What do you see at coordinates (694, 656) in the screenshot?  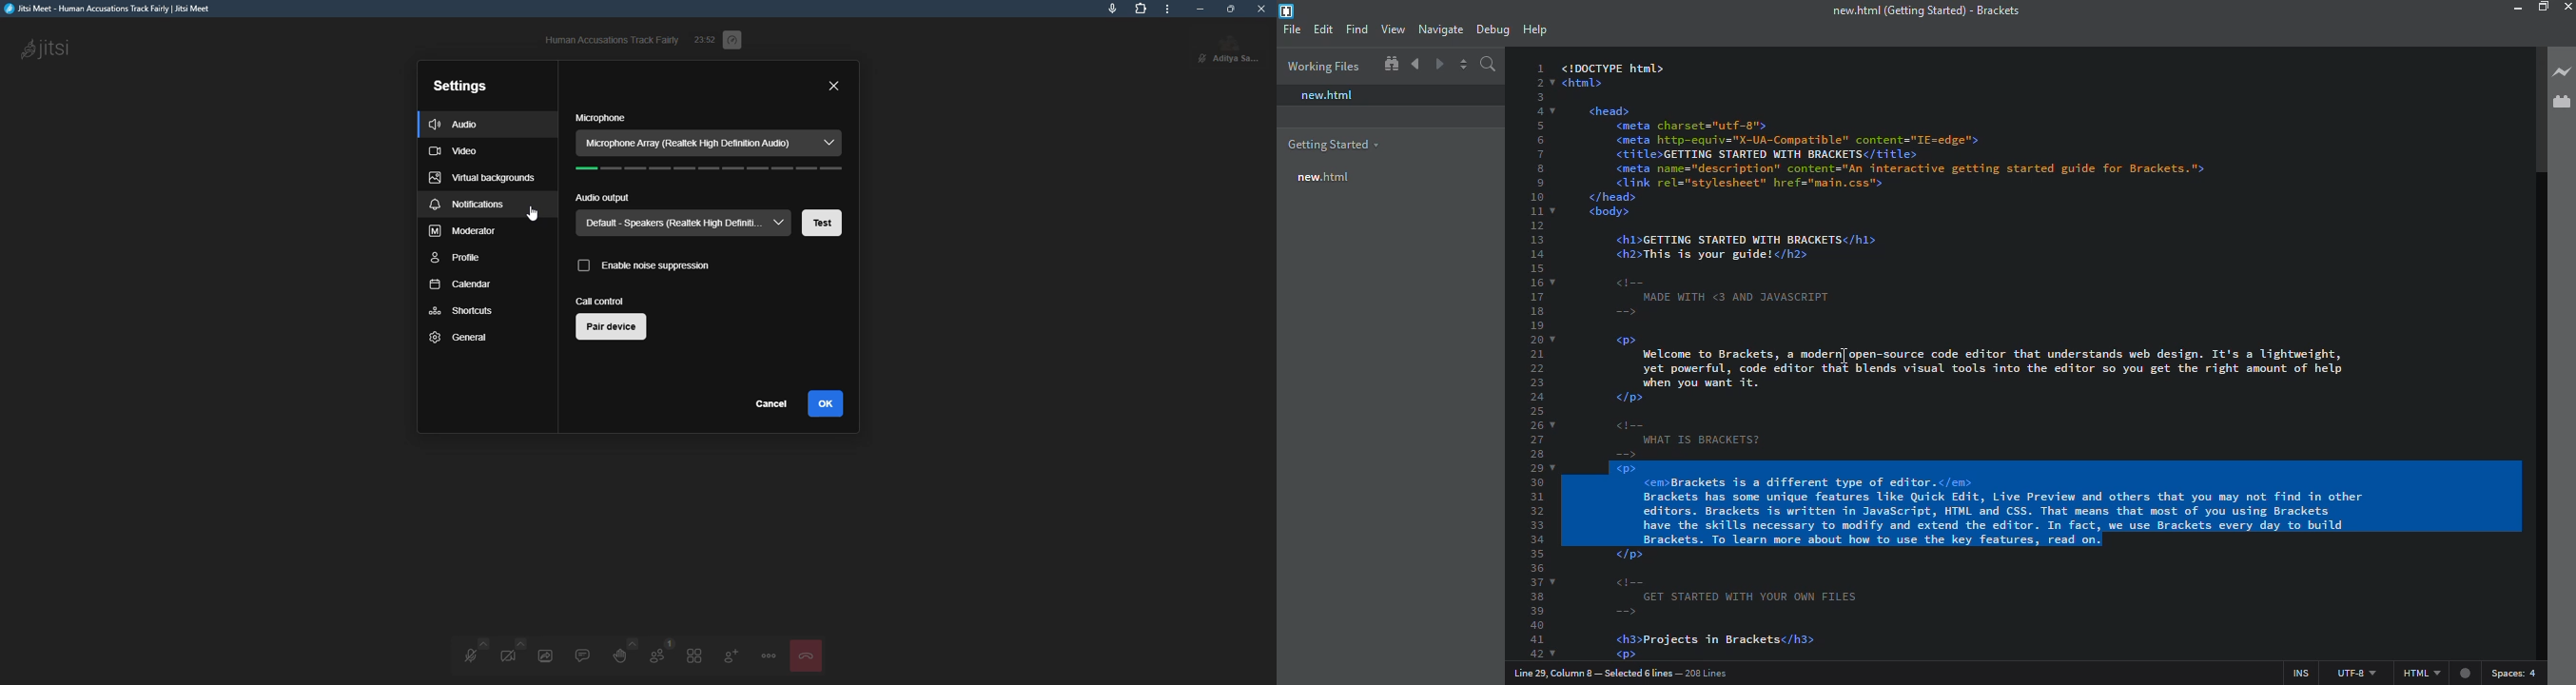 I see `toggle tile view` at bounding box center [694, 656].